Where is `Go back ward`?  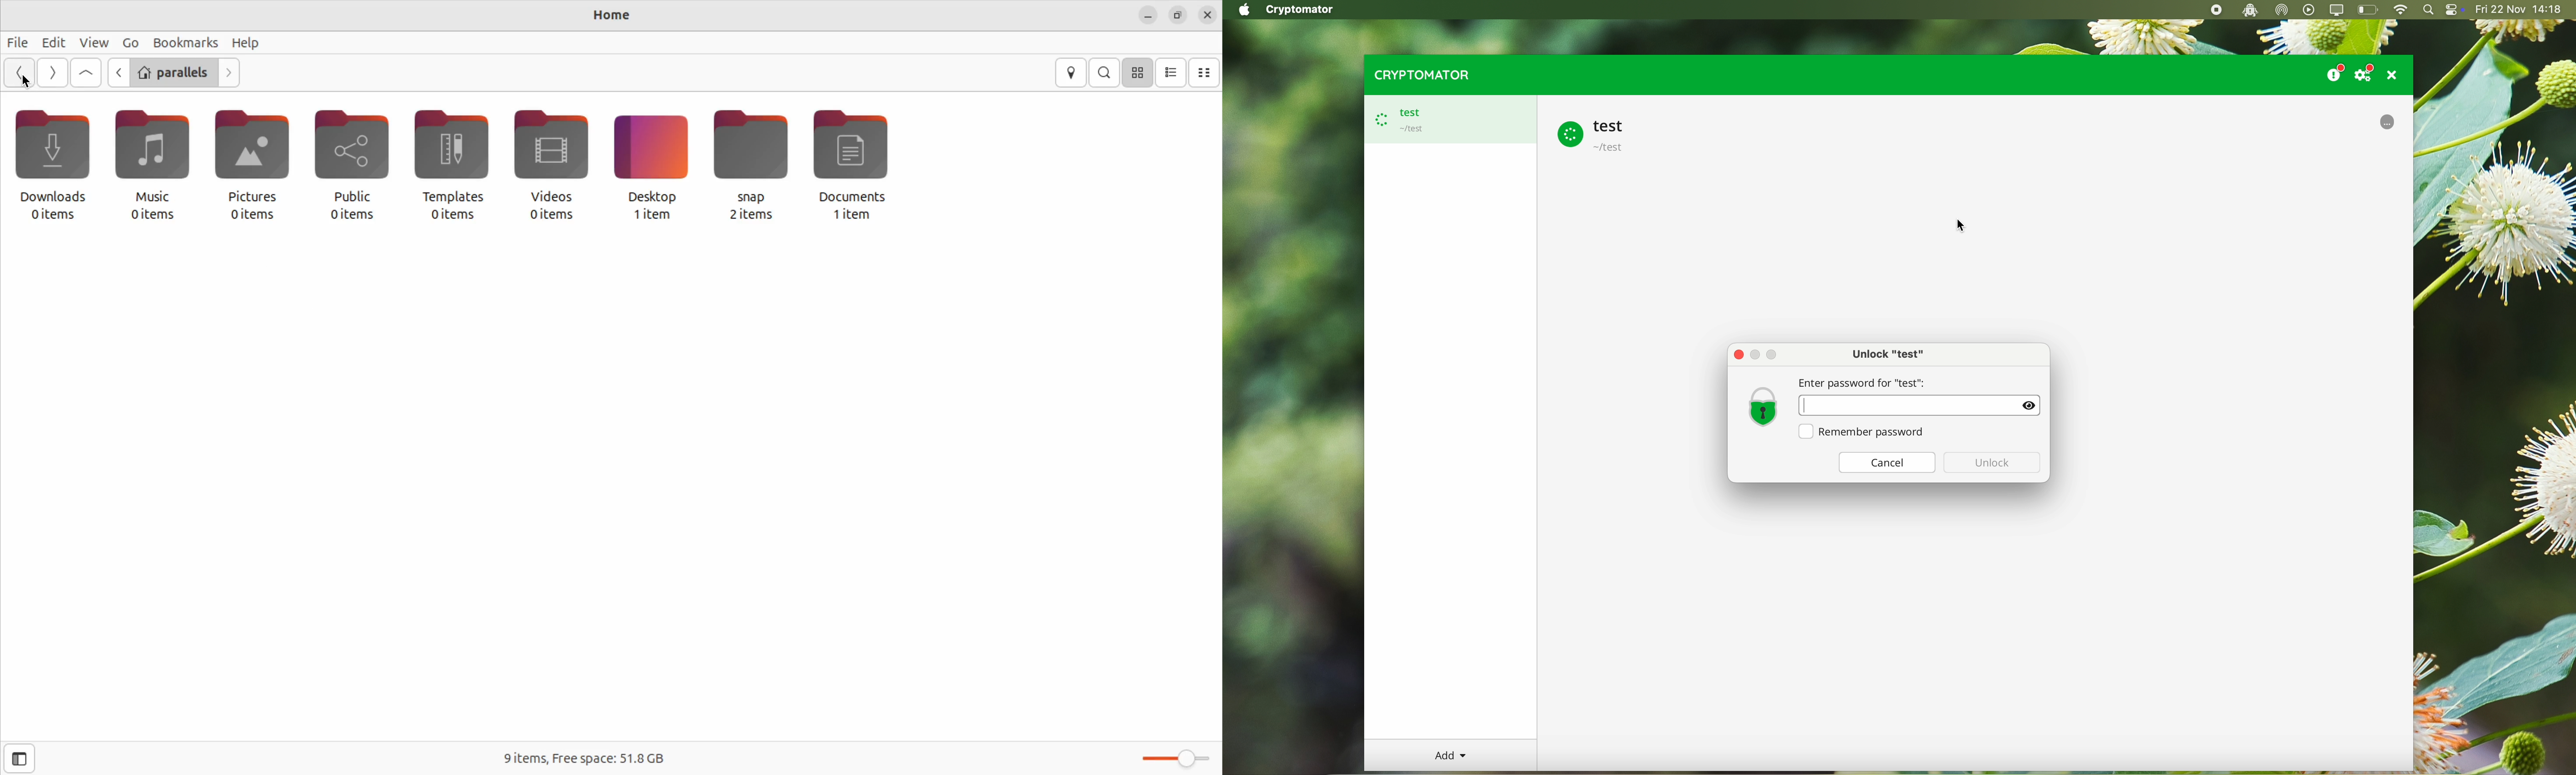 Go back ward is located at coordinates (20, 72).